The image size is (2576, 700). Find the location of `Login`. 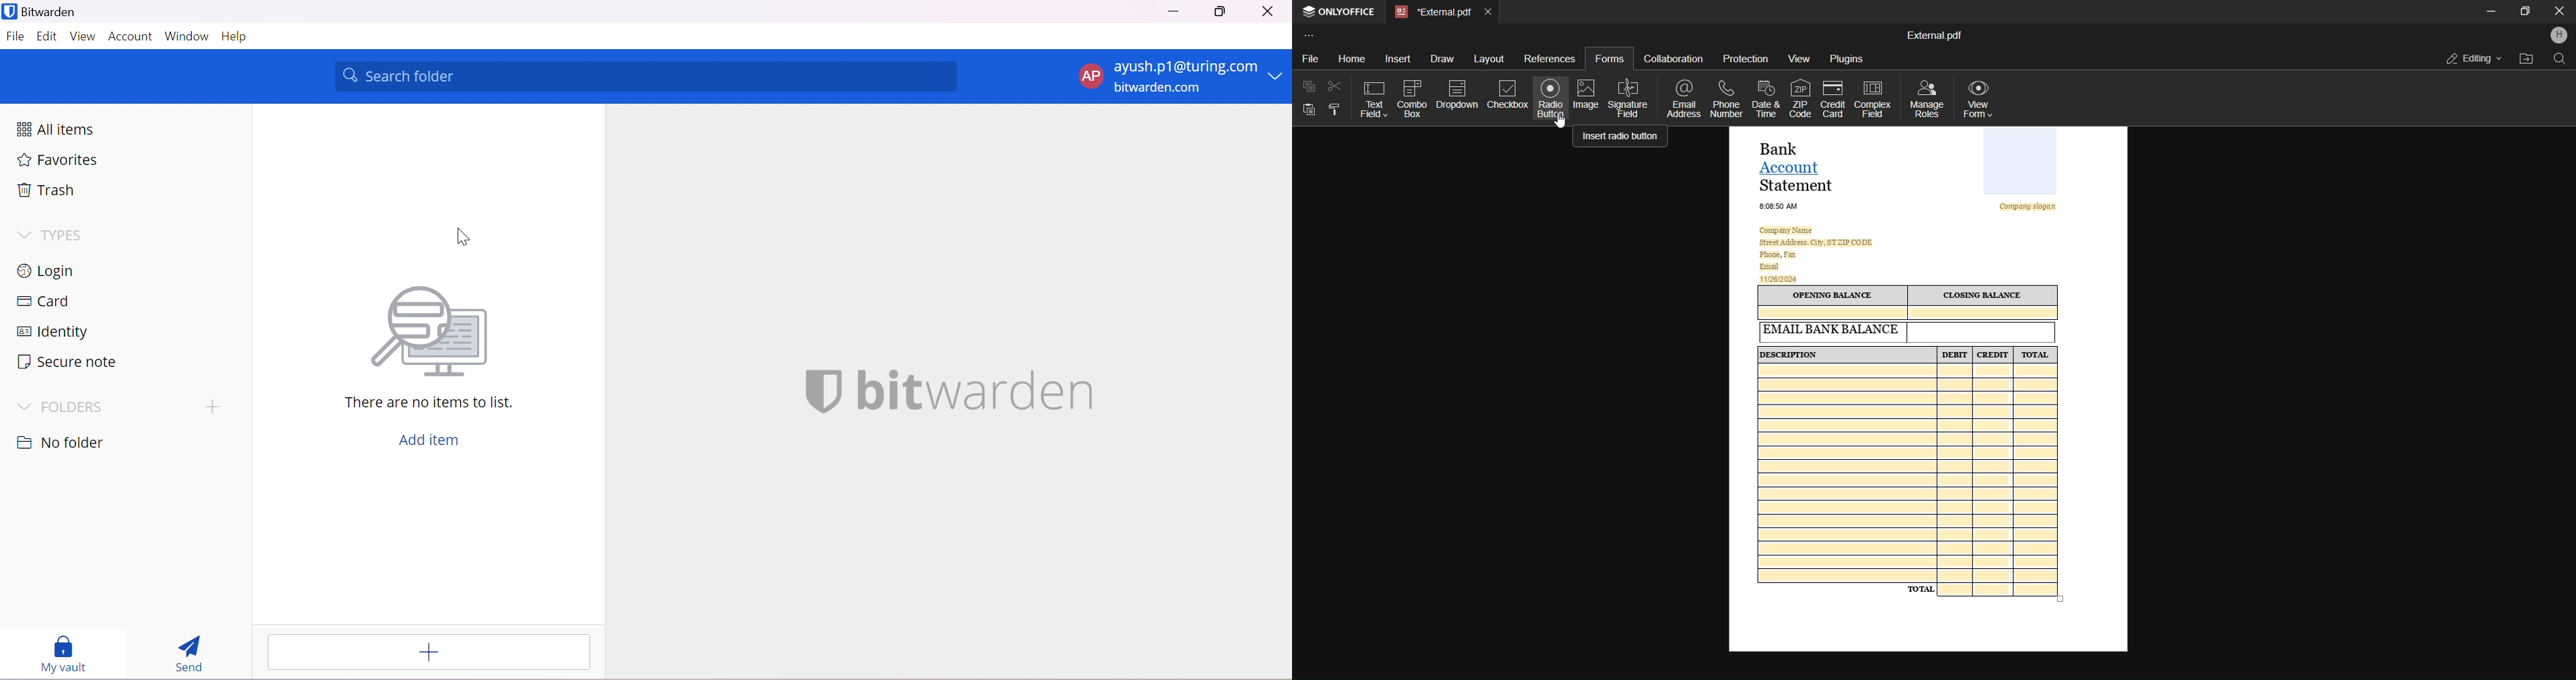

Login is located at coordinates (49, 269).